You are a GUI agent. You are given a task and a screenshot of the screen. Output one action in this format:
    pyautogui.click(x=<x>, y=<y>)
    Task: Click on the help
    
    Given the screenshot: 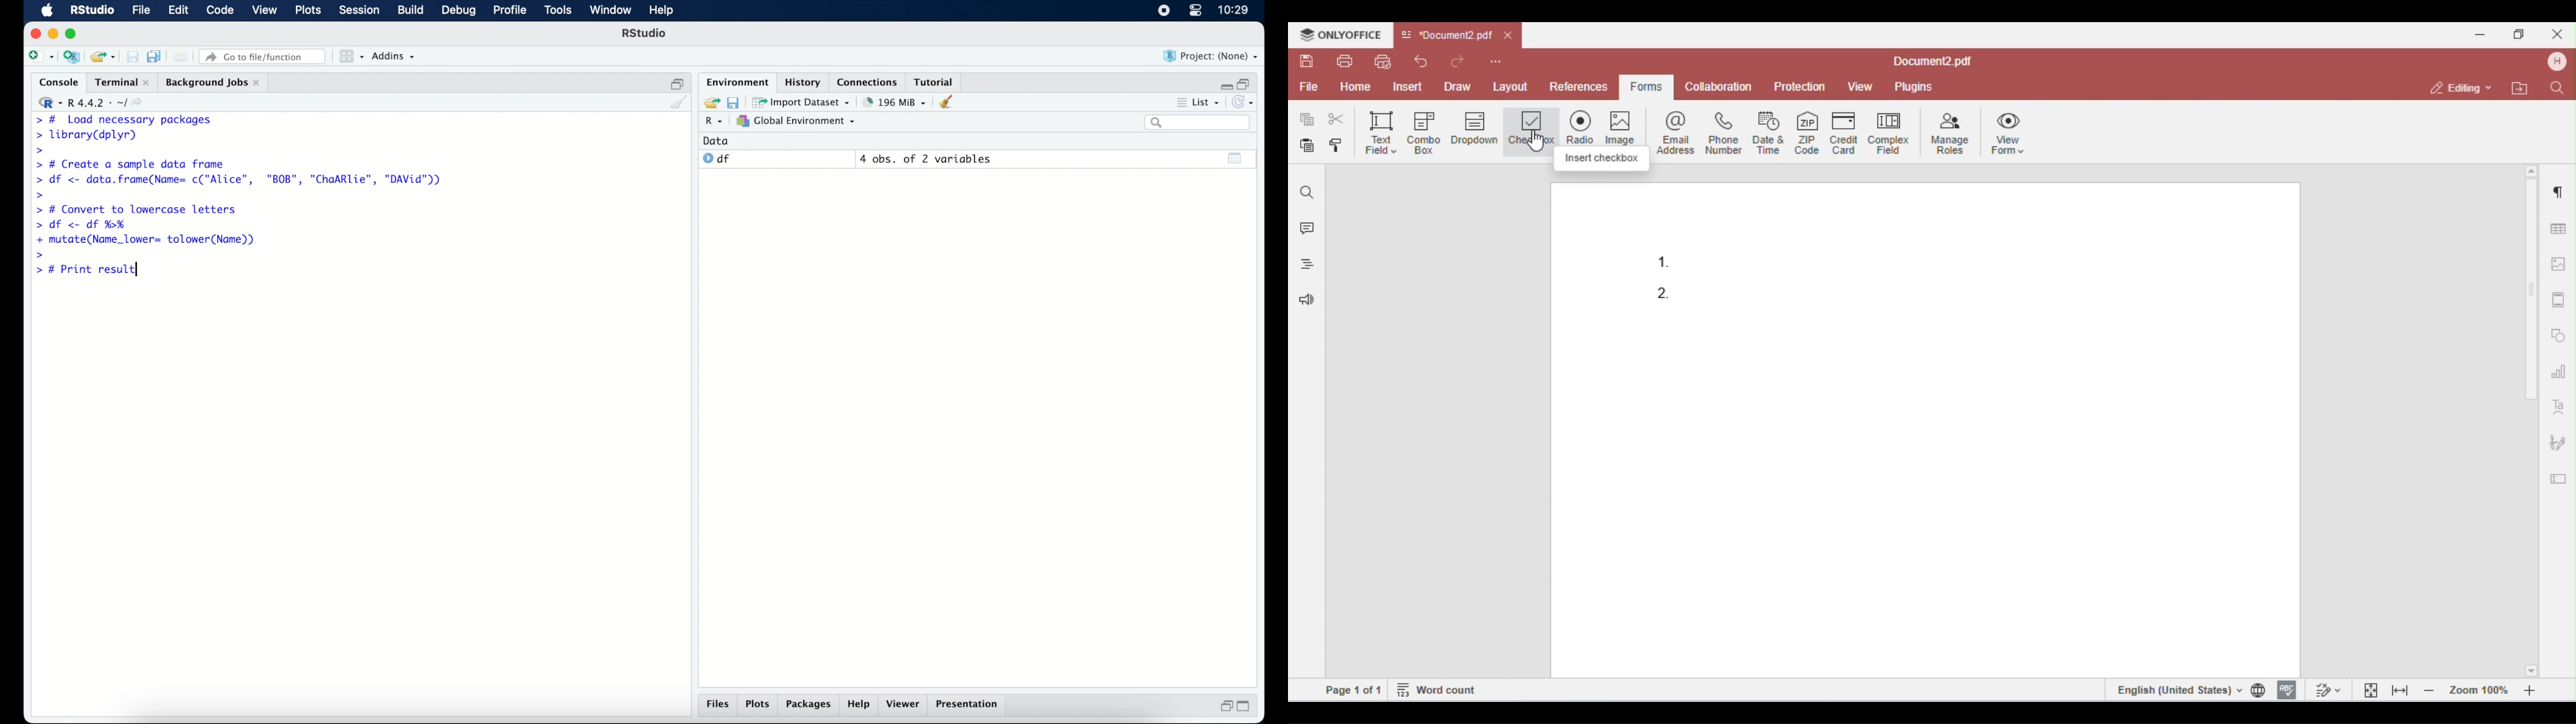 What is the action you would take?
    pyautogui.click(x=859, y=706)
    